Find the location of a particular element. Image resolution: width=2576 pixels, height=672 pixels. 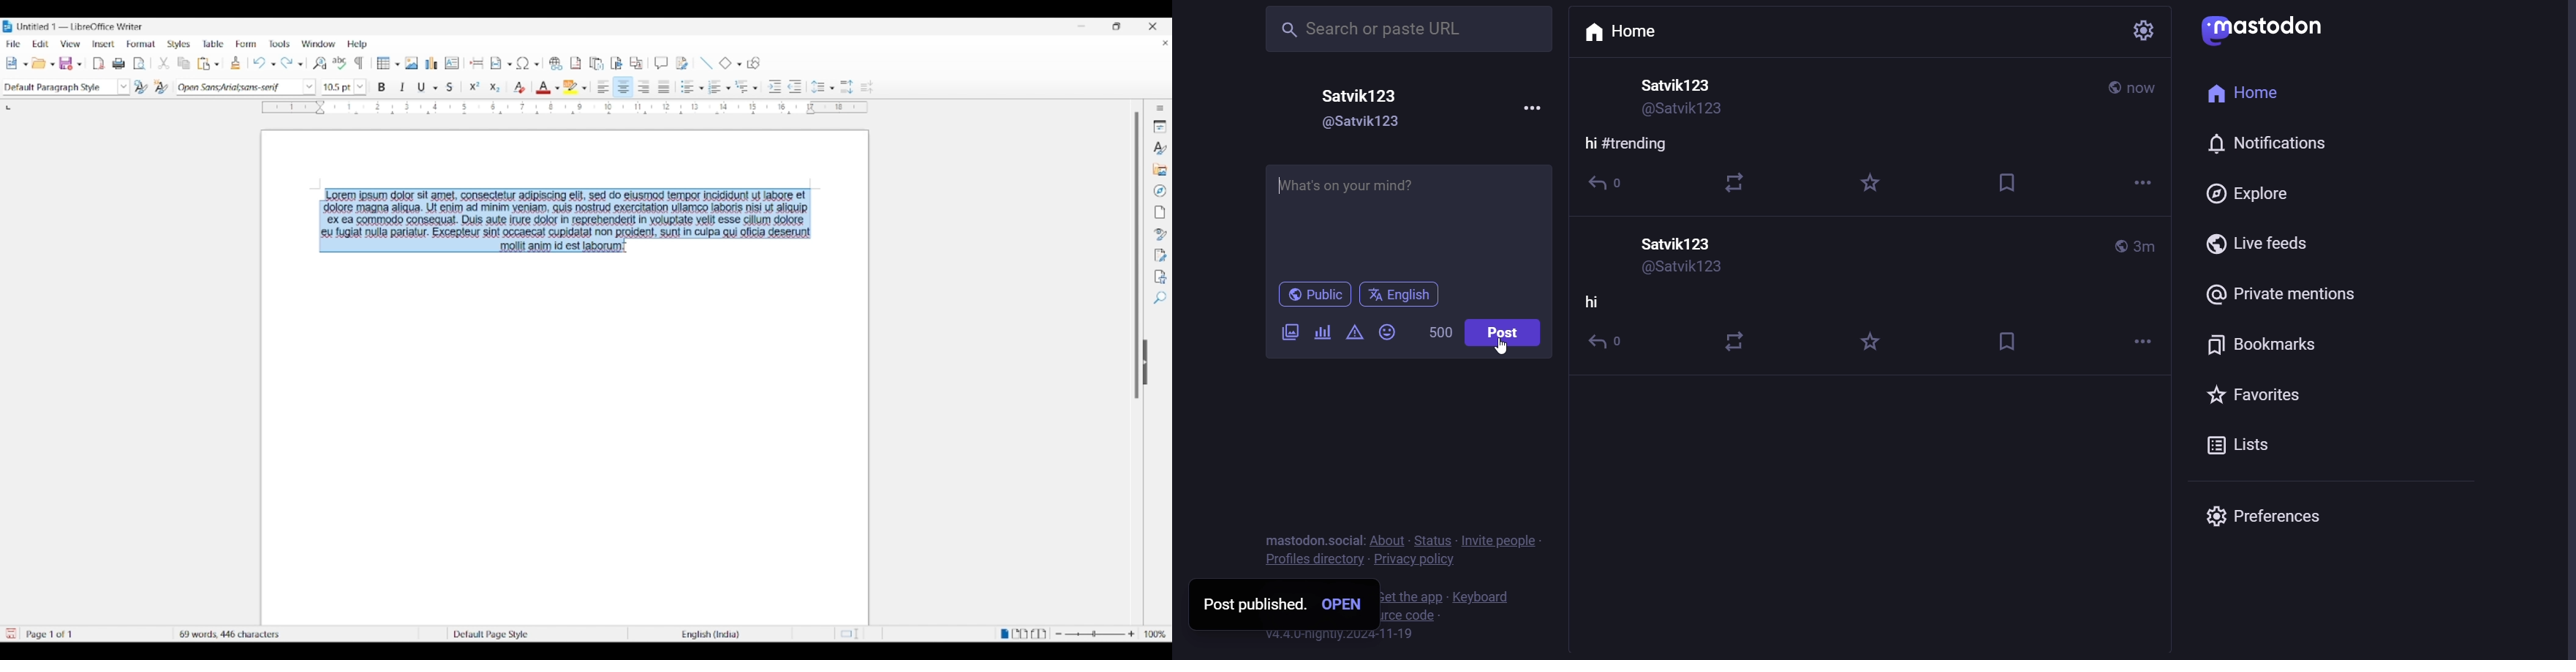

Toggle ordered list options is located at coordinates (729, 88).